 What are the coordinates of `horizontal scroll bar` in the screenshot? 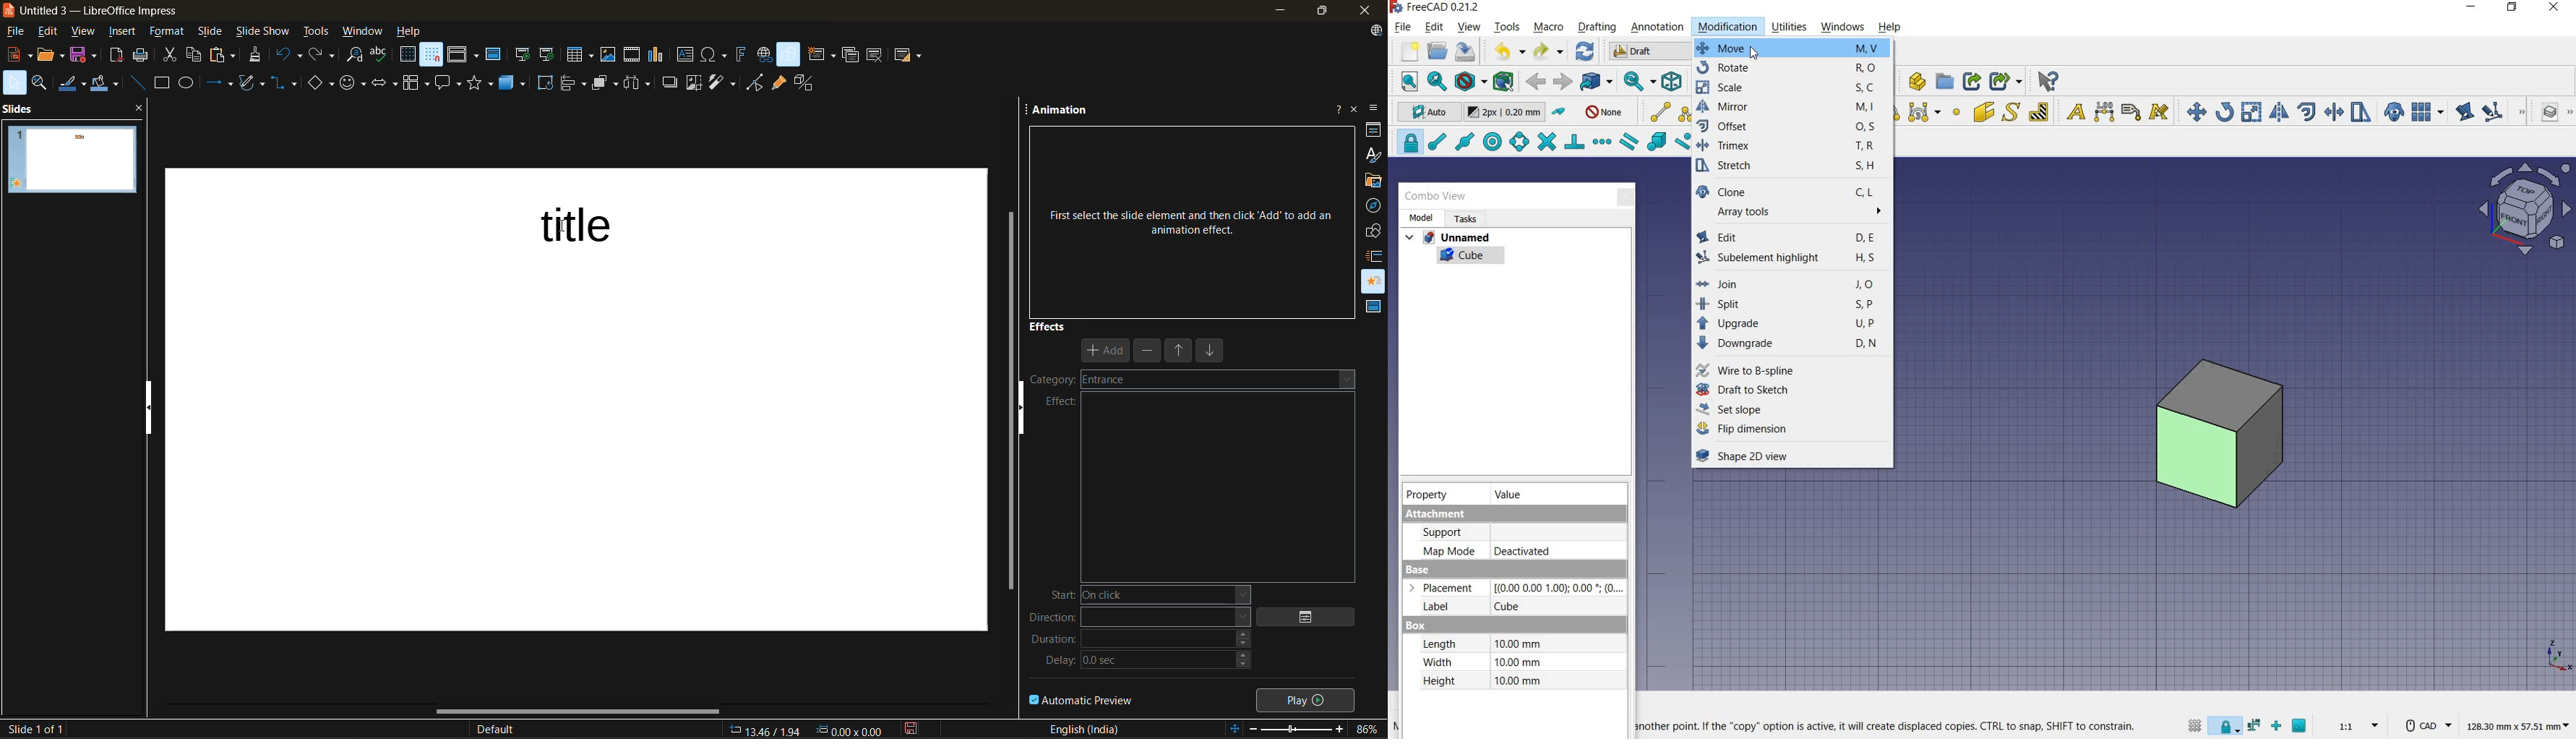 It's located at (579, 711).